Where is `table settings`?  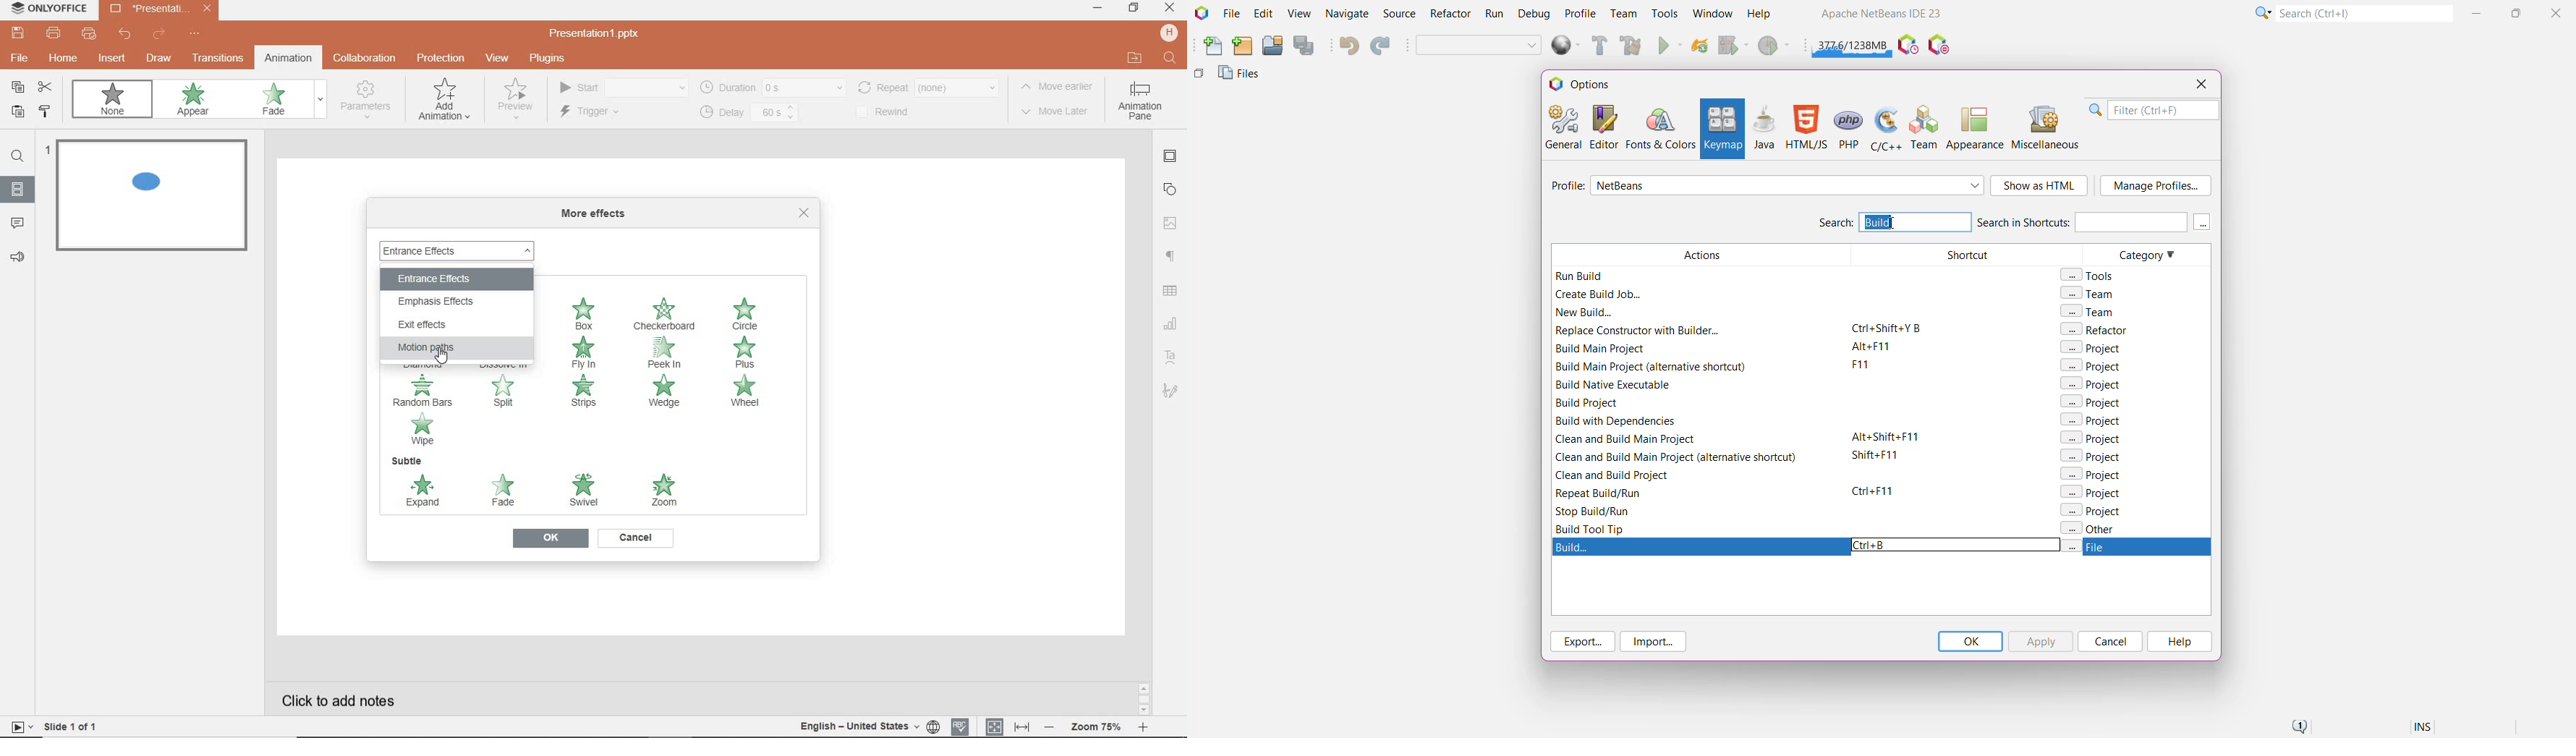
table settings is located at coordinates (1172, 292).